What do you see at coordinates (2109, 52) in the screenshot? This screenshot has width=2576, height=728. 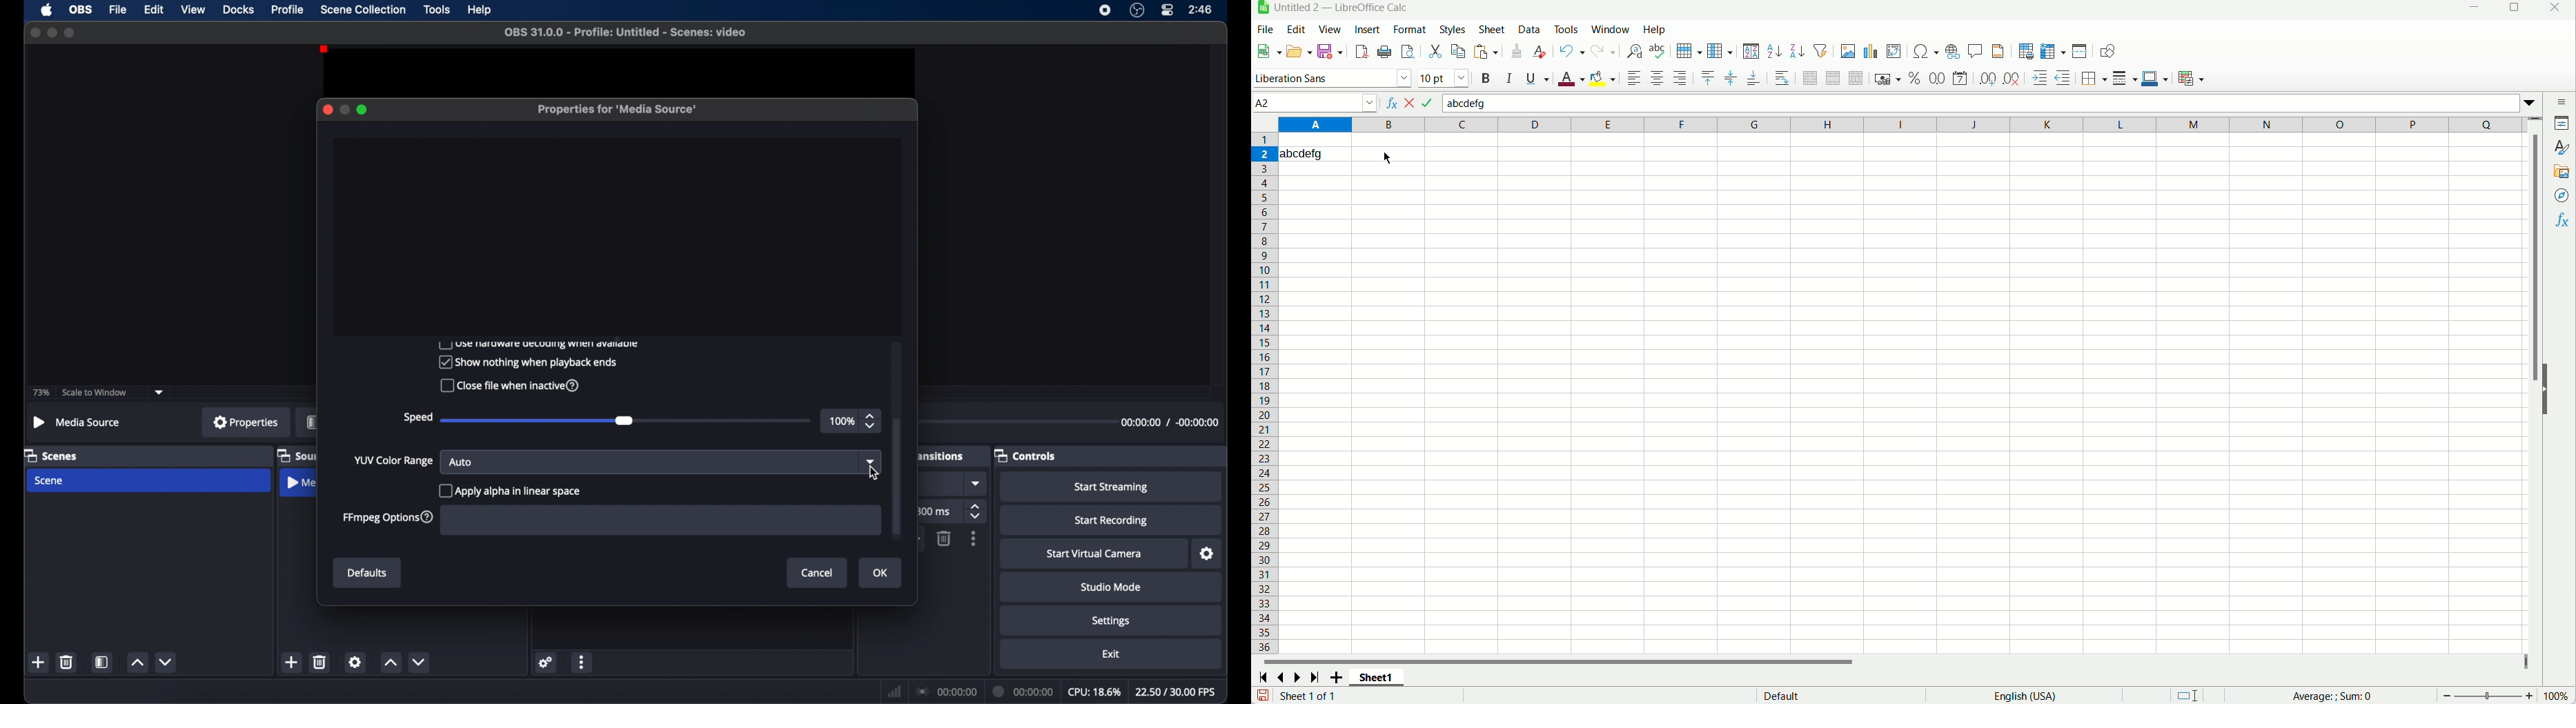 I see `draw function` at bounding box center [2109, 52].